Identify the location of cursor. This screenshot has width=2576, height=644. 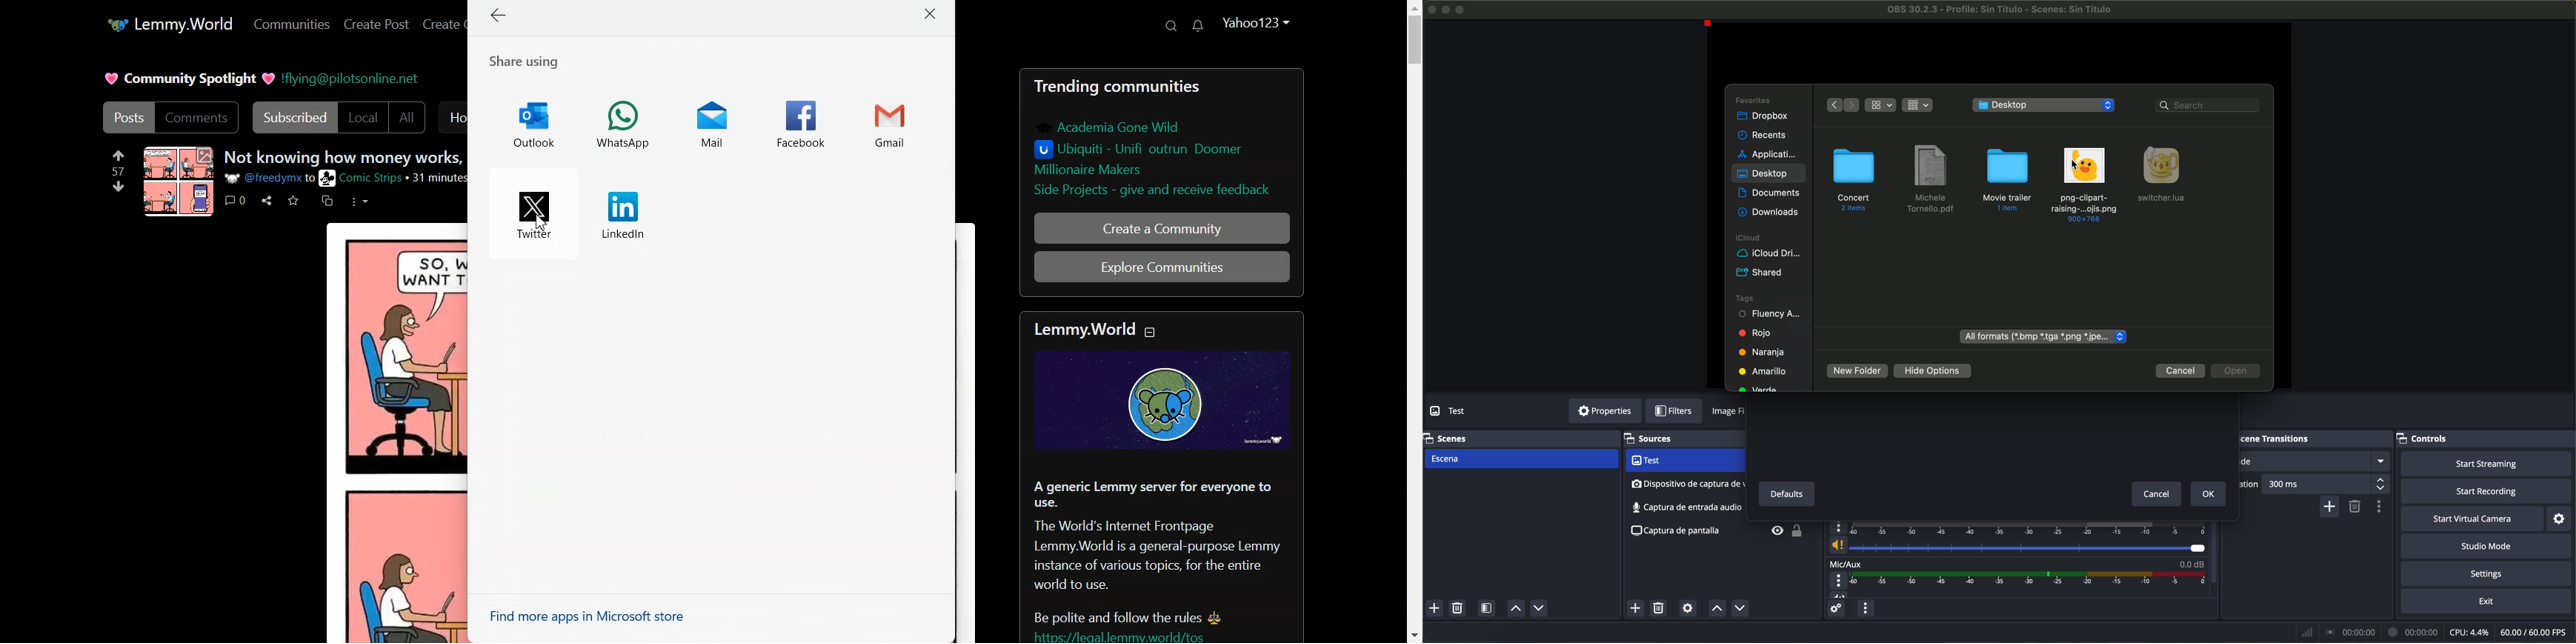
(2077, 165).